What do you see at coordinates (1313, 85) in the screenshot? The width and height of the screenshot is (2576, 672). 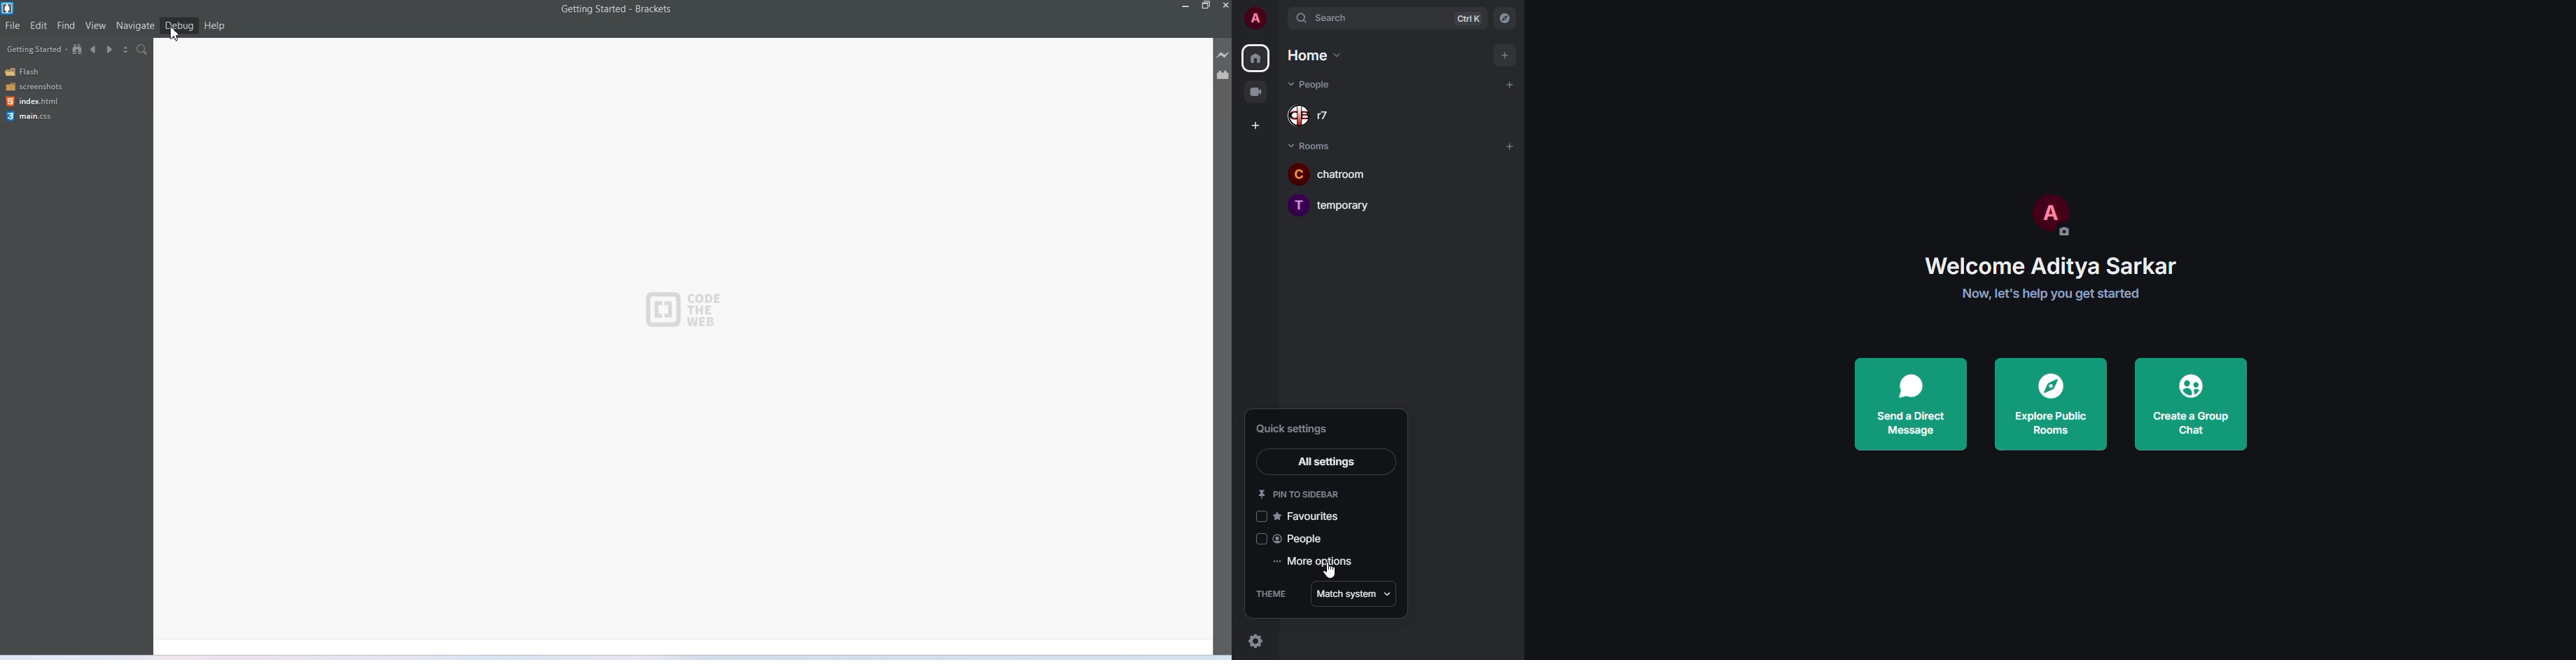 I see `people` at bounding box center [1313, 85].